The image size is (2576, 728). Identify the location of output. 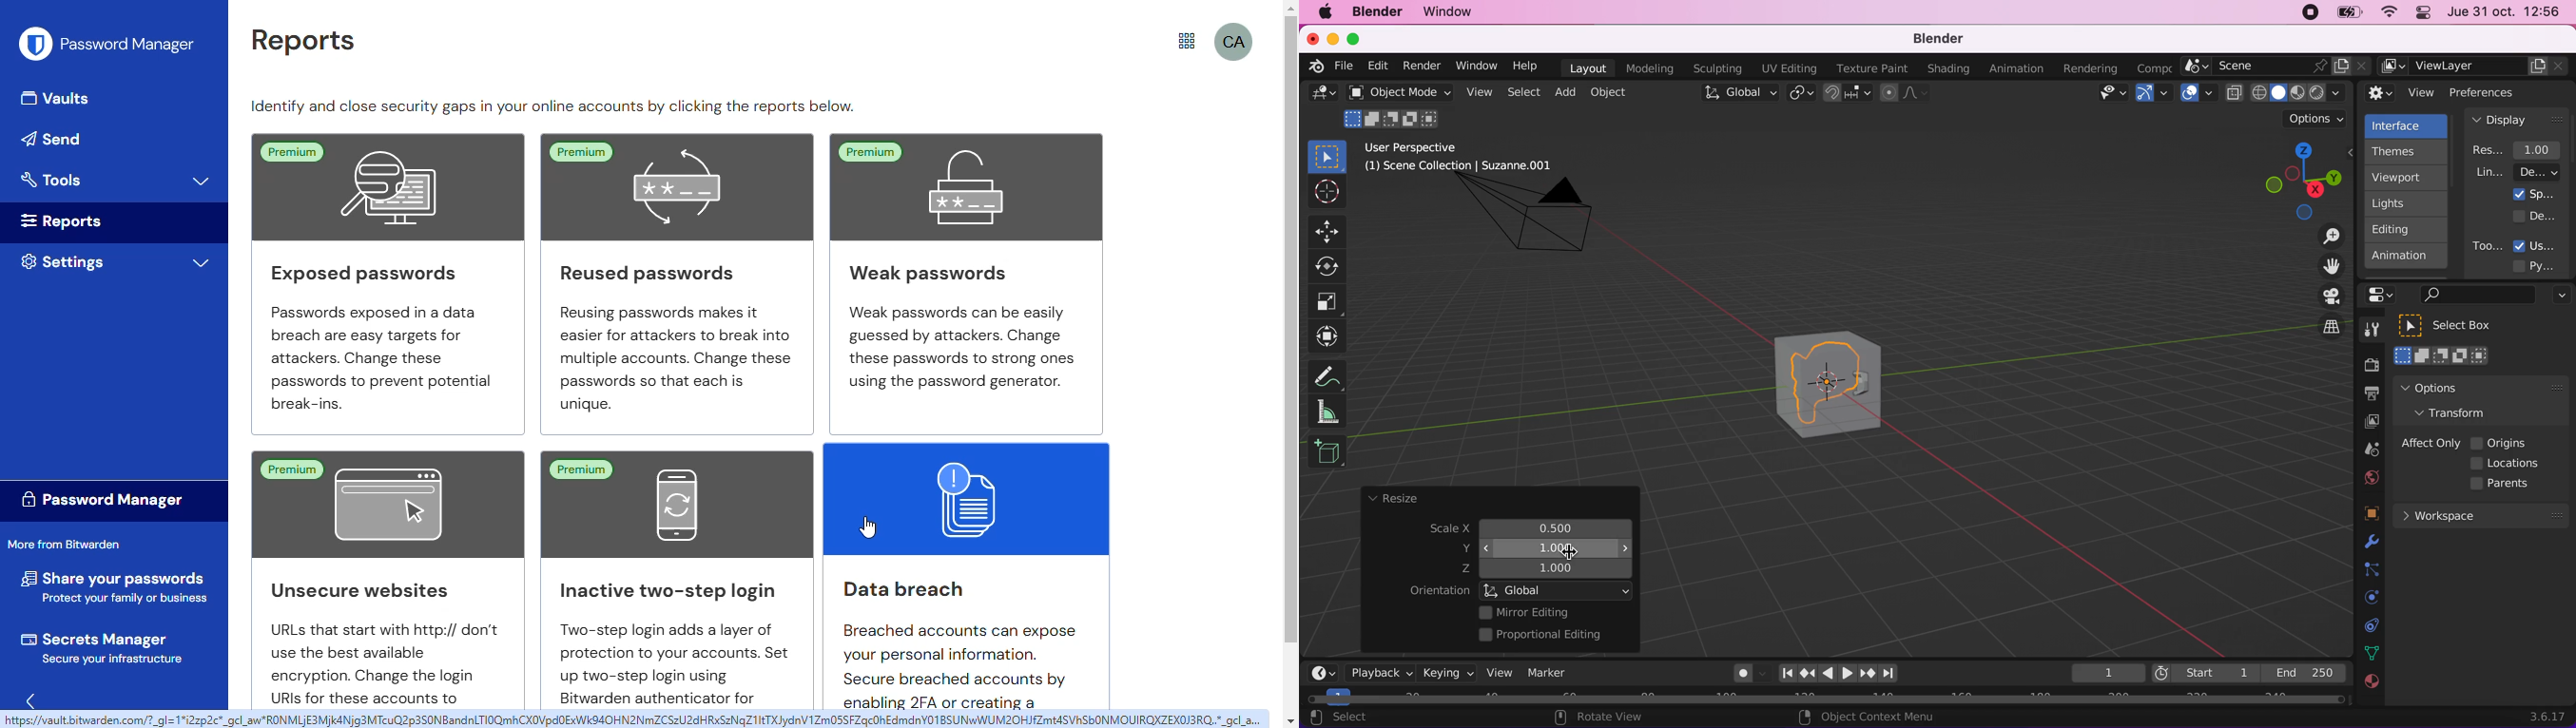
(2367, 395).